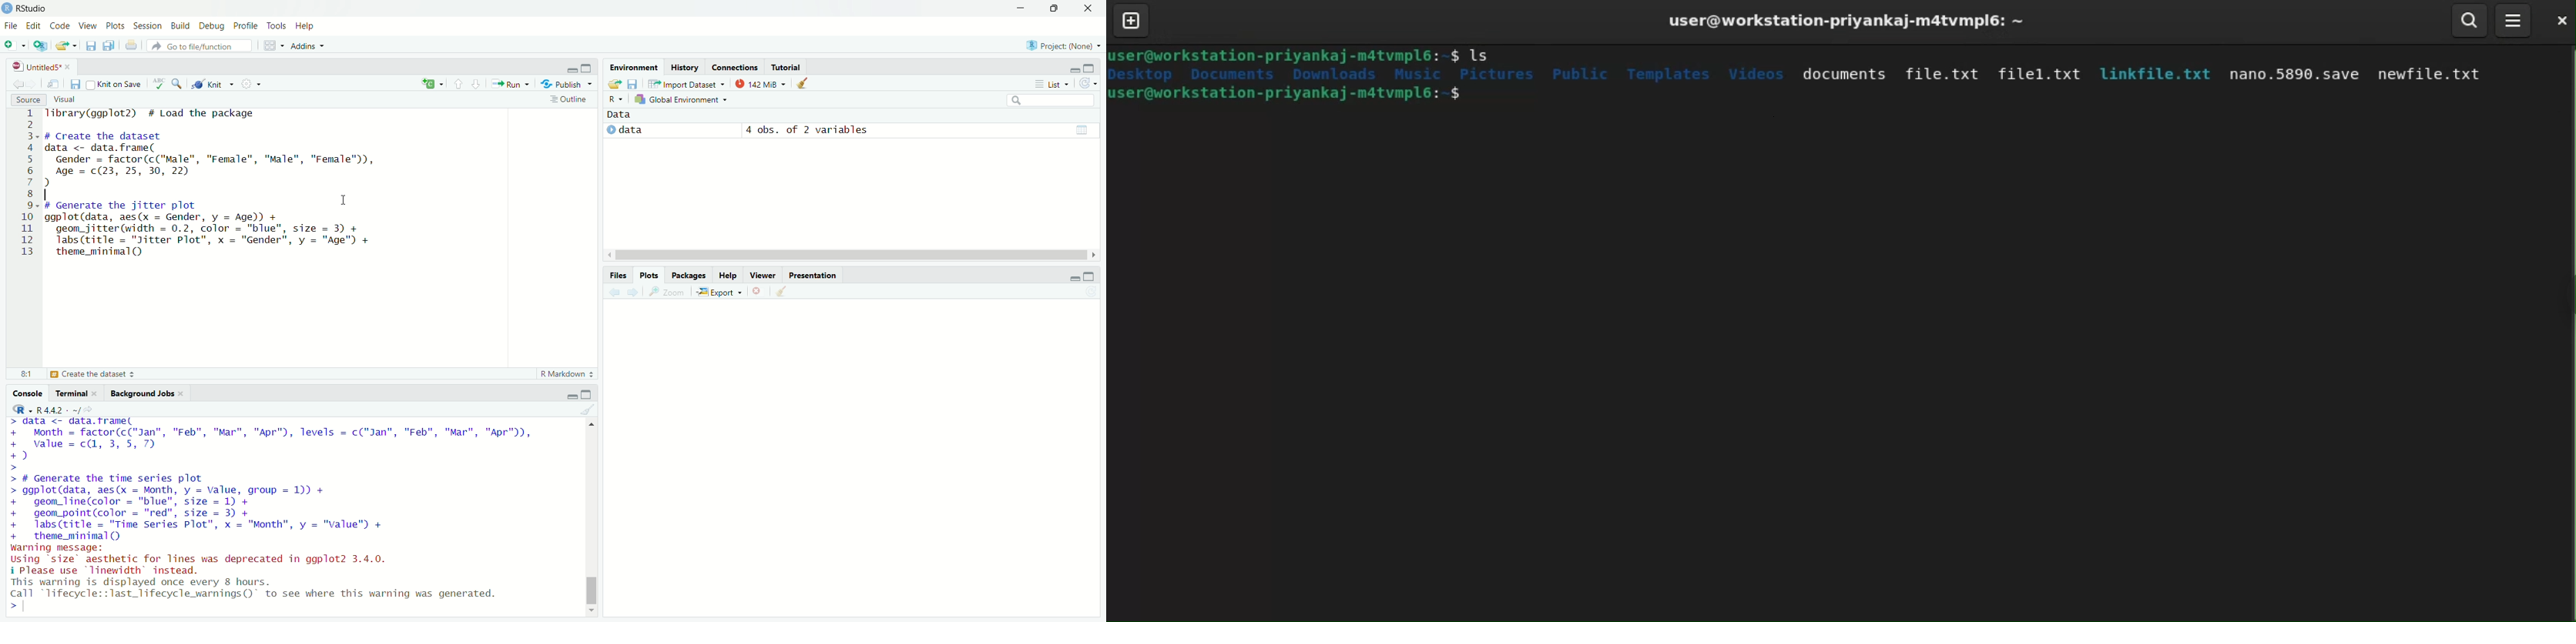 This screenshot has width=2576, height=644. I want to click on go to next section/chunk, so click(477, 84).